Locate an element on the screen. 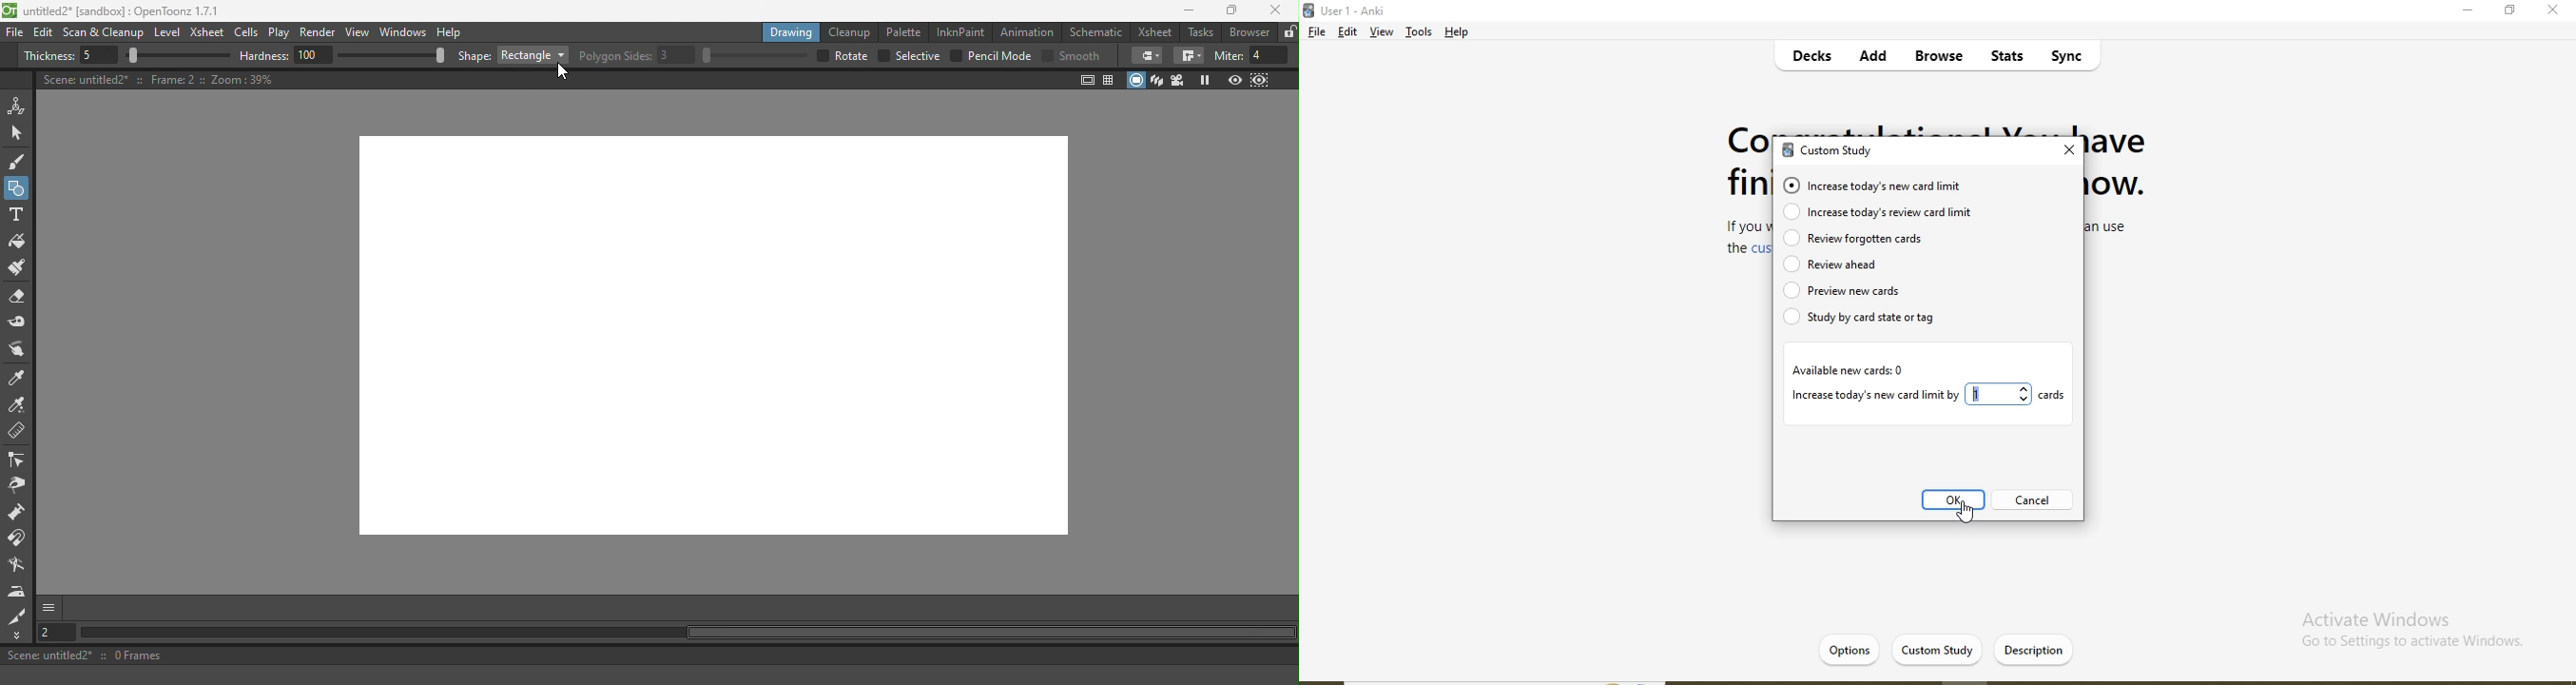  view is located at coordinates (1381, 34).